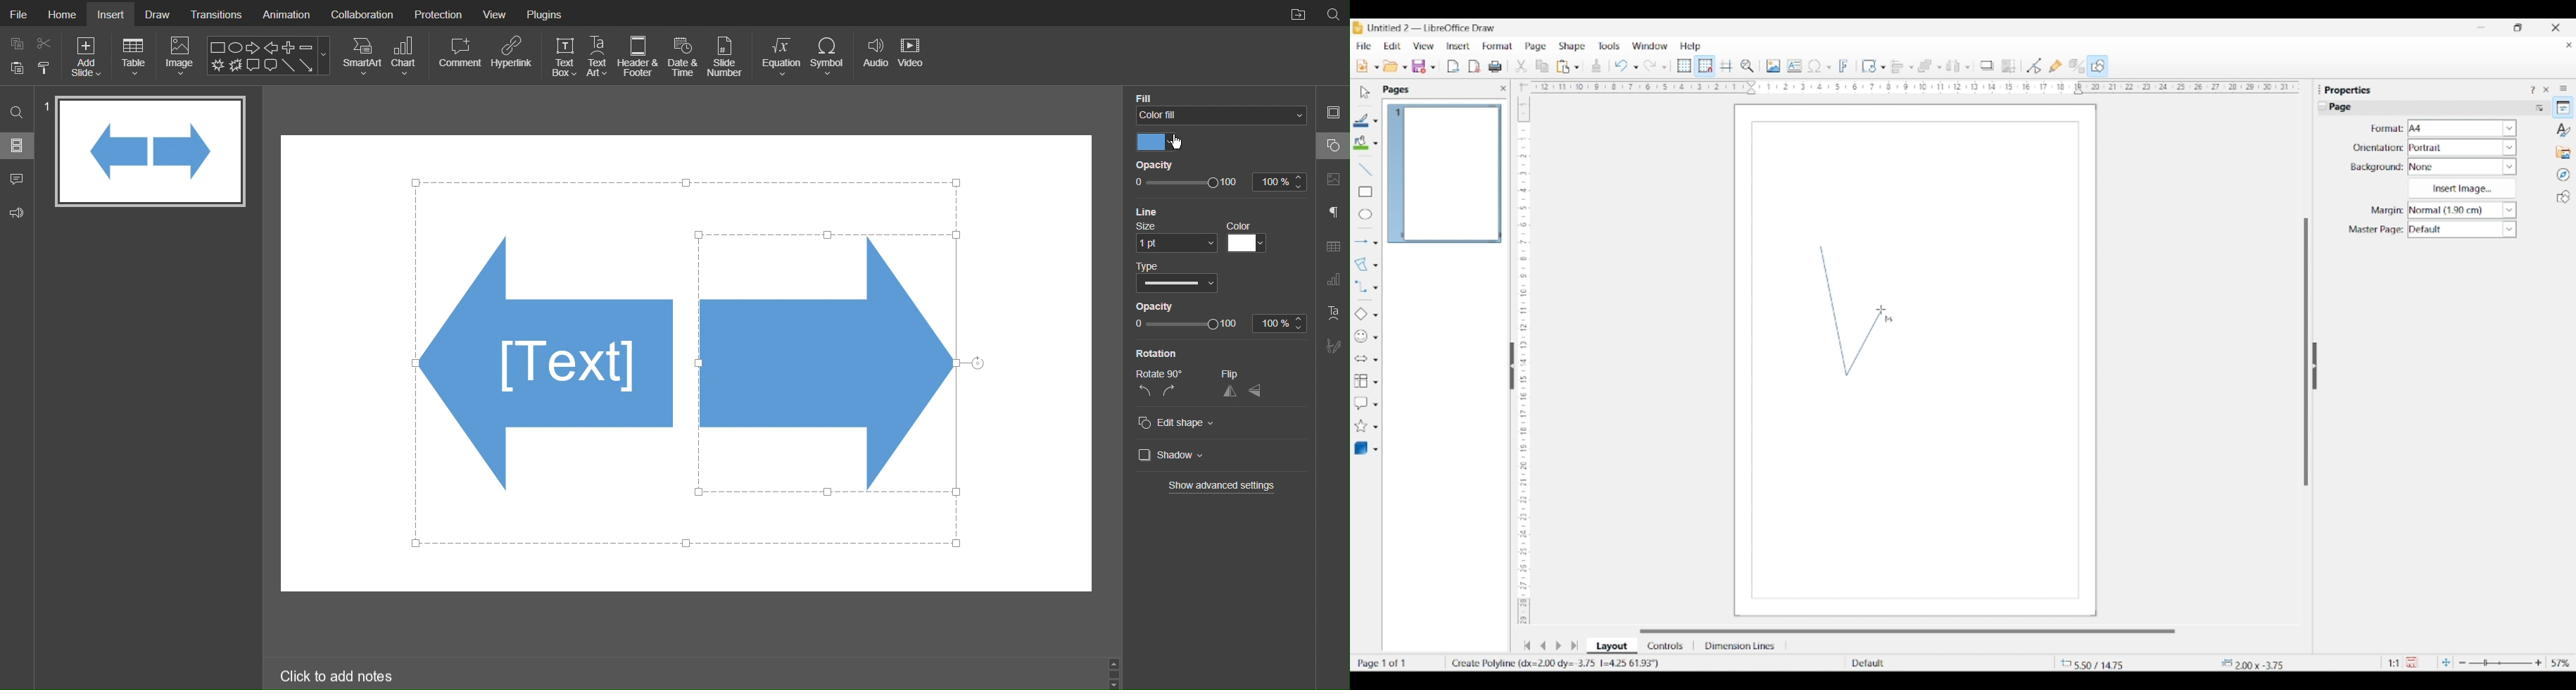  What do you see at coordinates (913, 56) in the screenshot?
I see `Video` at bounding box center [913, 56].